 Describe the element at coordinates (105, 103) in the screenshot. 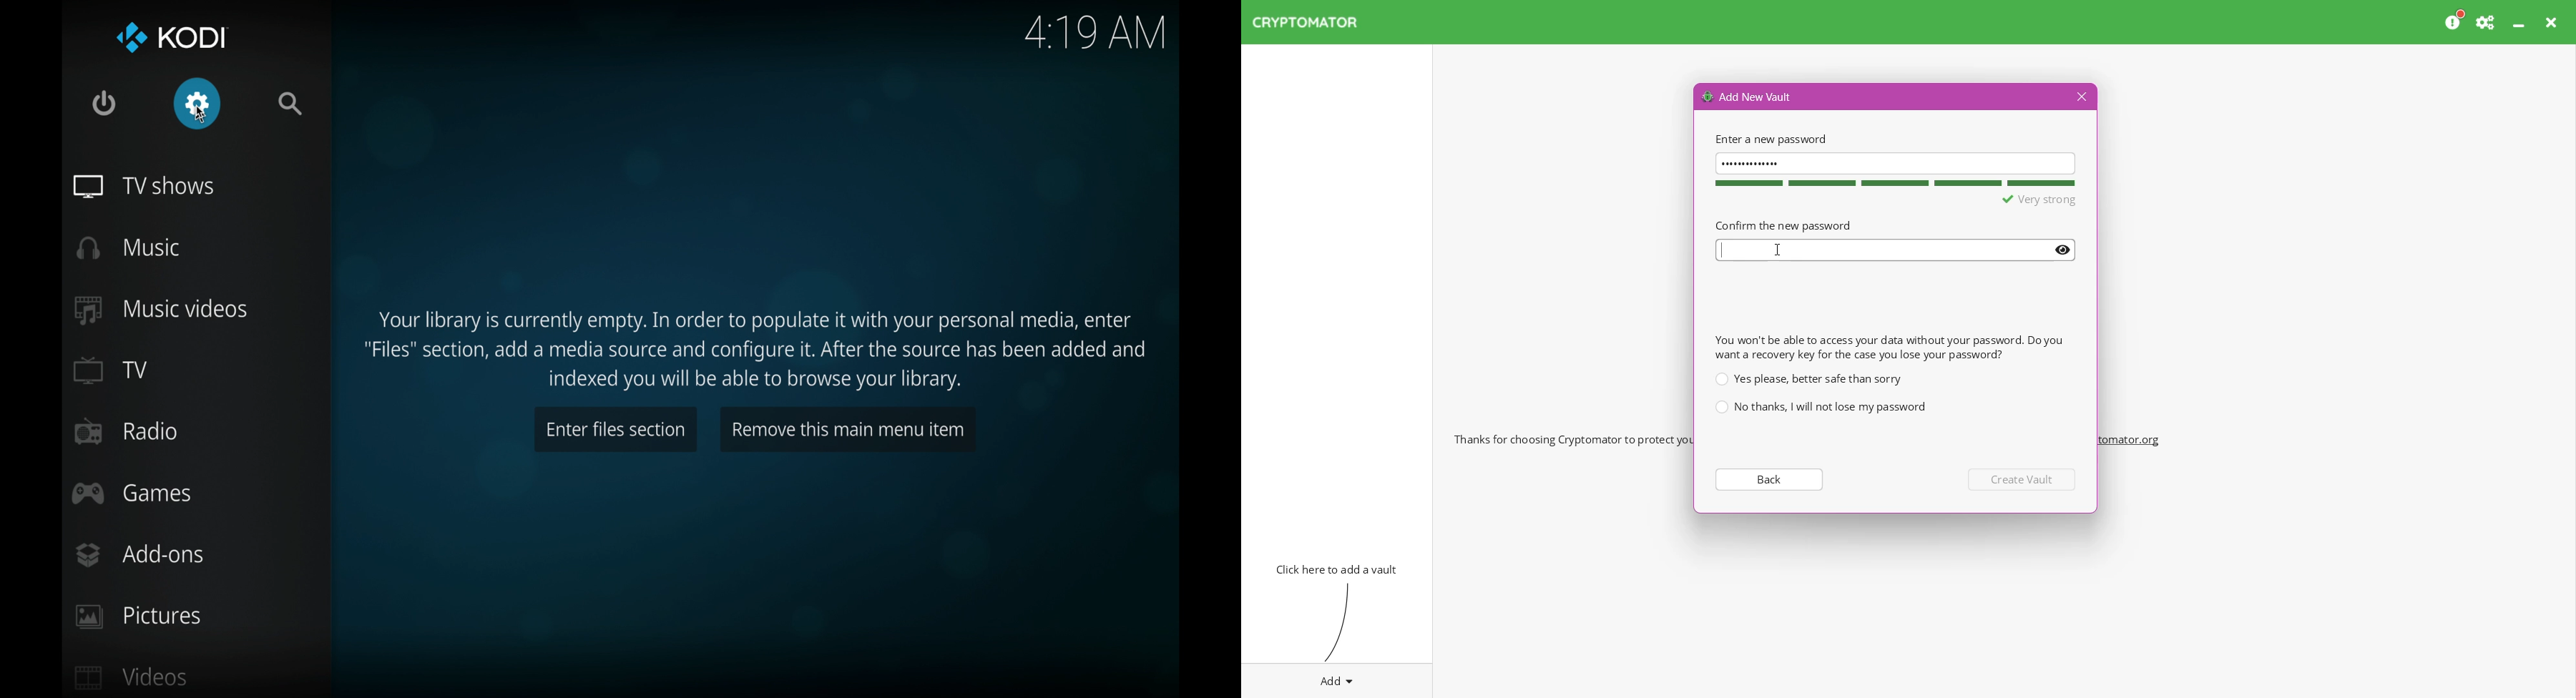

I see `quit kodi` at that location.